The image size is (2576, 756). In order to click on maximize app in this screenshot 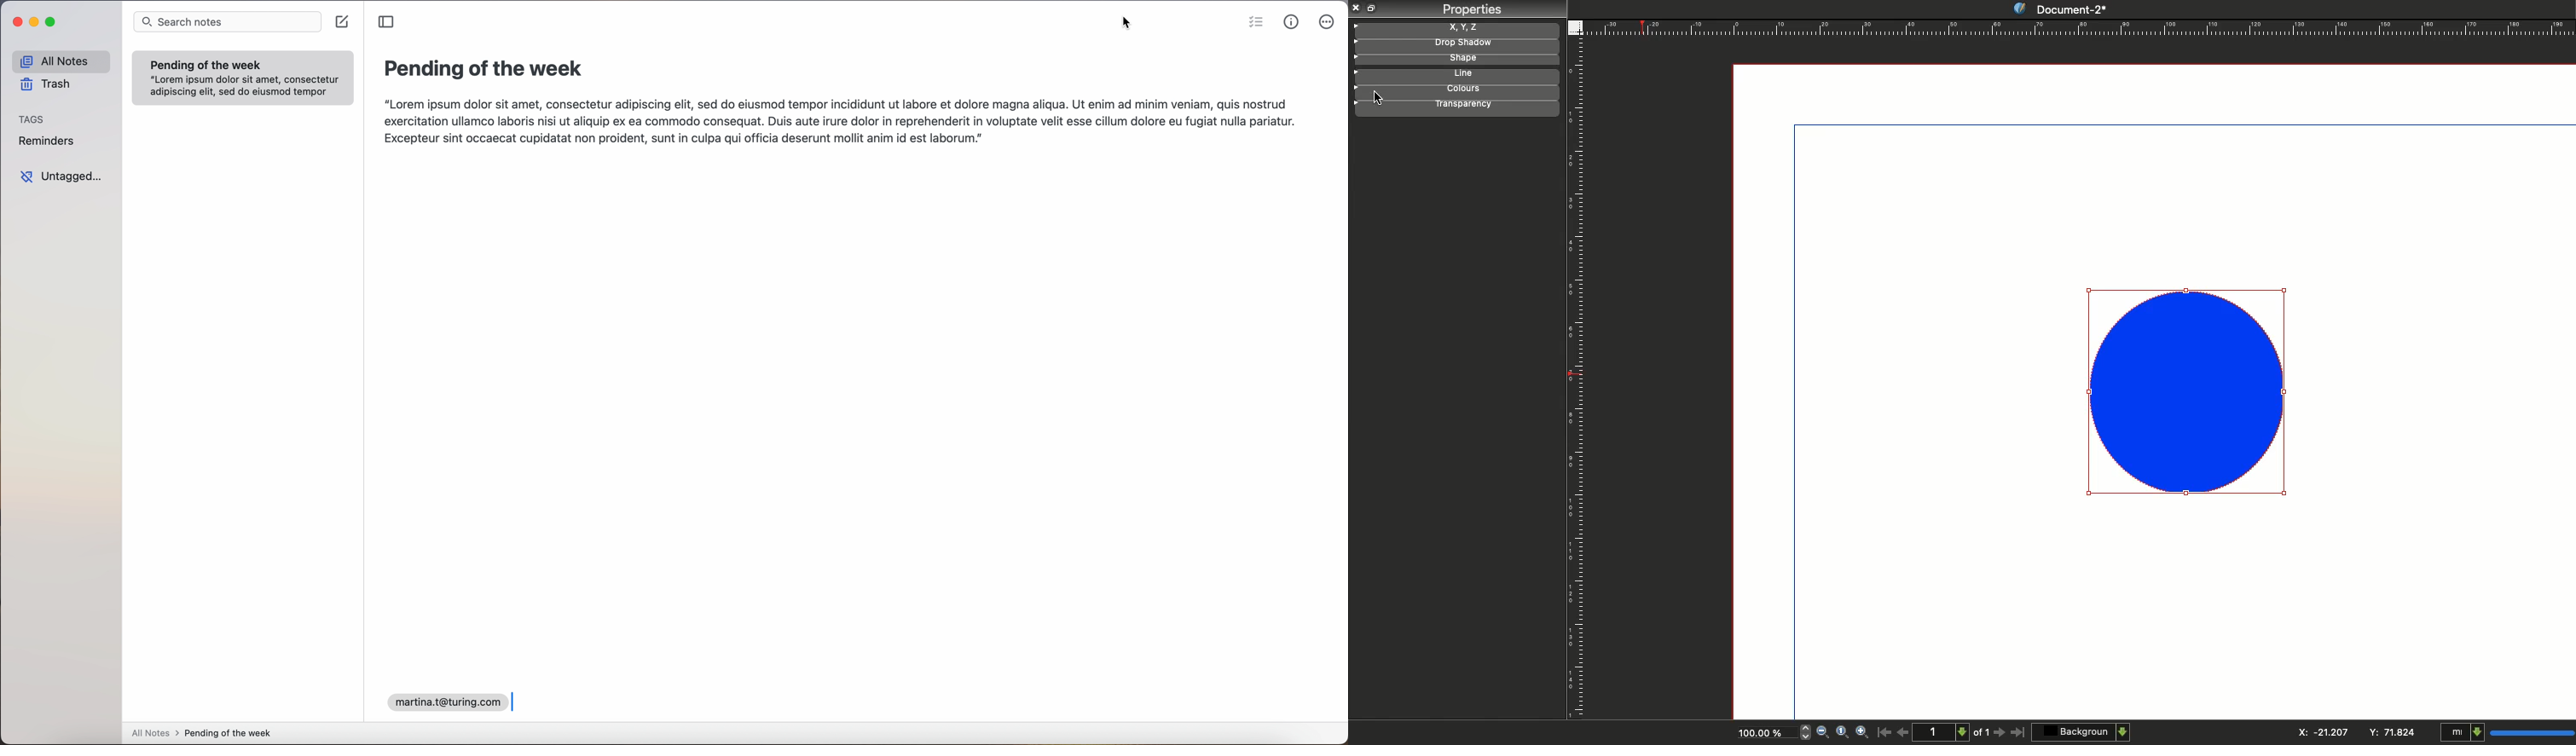, I will do `click(52, 22)`.